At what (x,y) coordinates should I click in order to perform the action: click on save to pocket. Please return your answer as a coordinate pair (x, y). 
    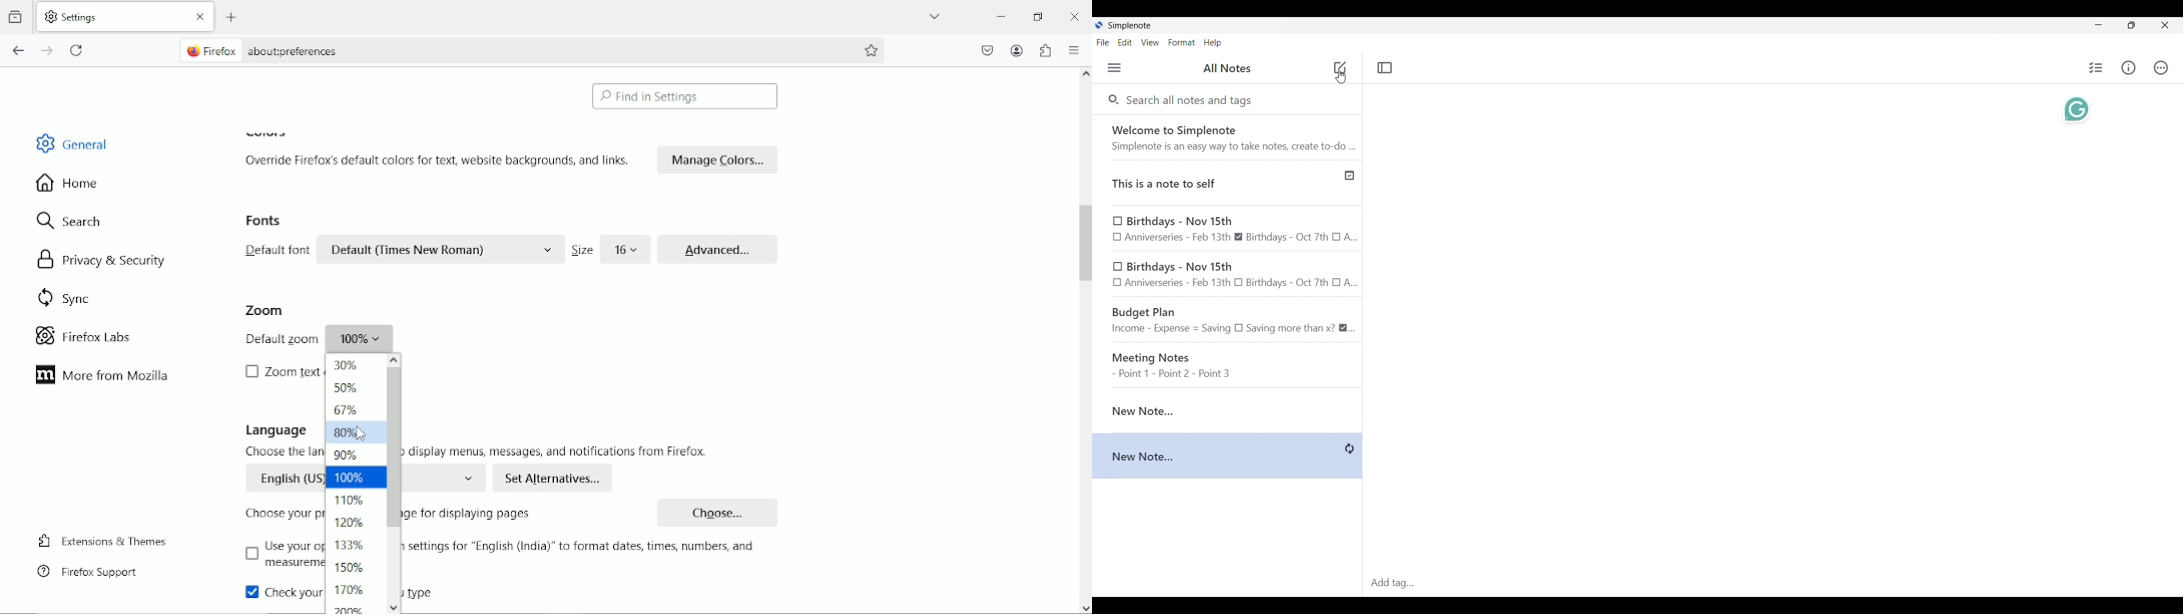
    Looking at the image, I should click on (985, 50).